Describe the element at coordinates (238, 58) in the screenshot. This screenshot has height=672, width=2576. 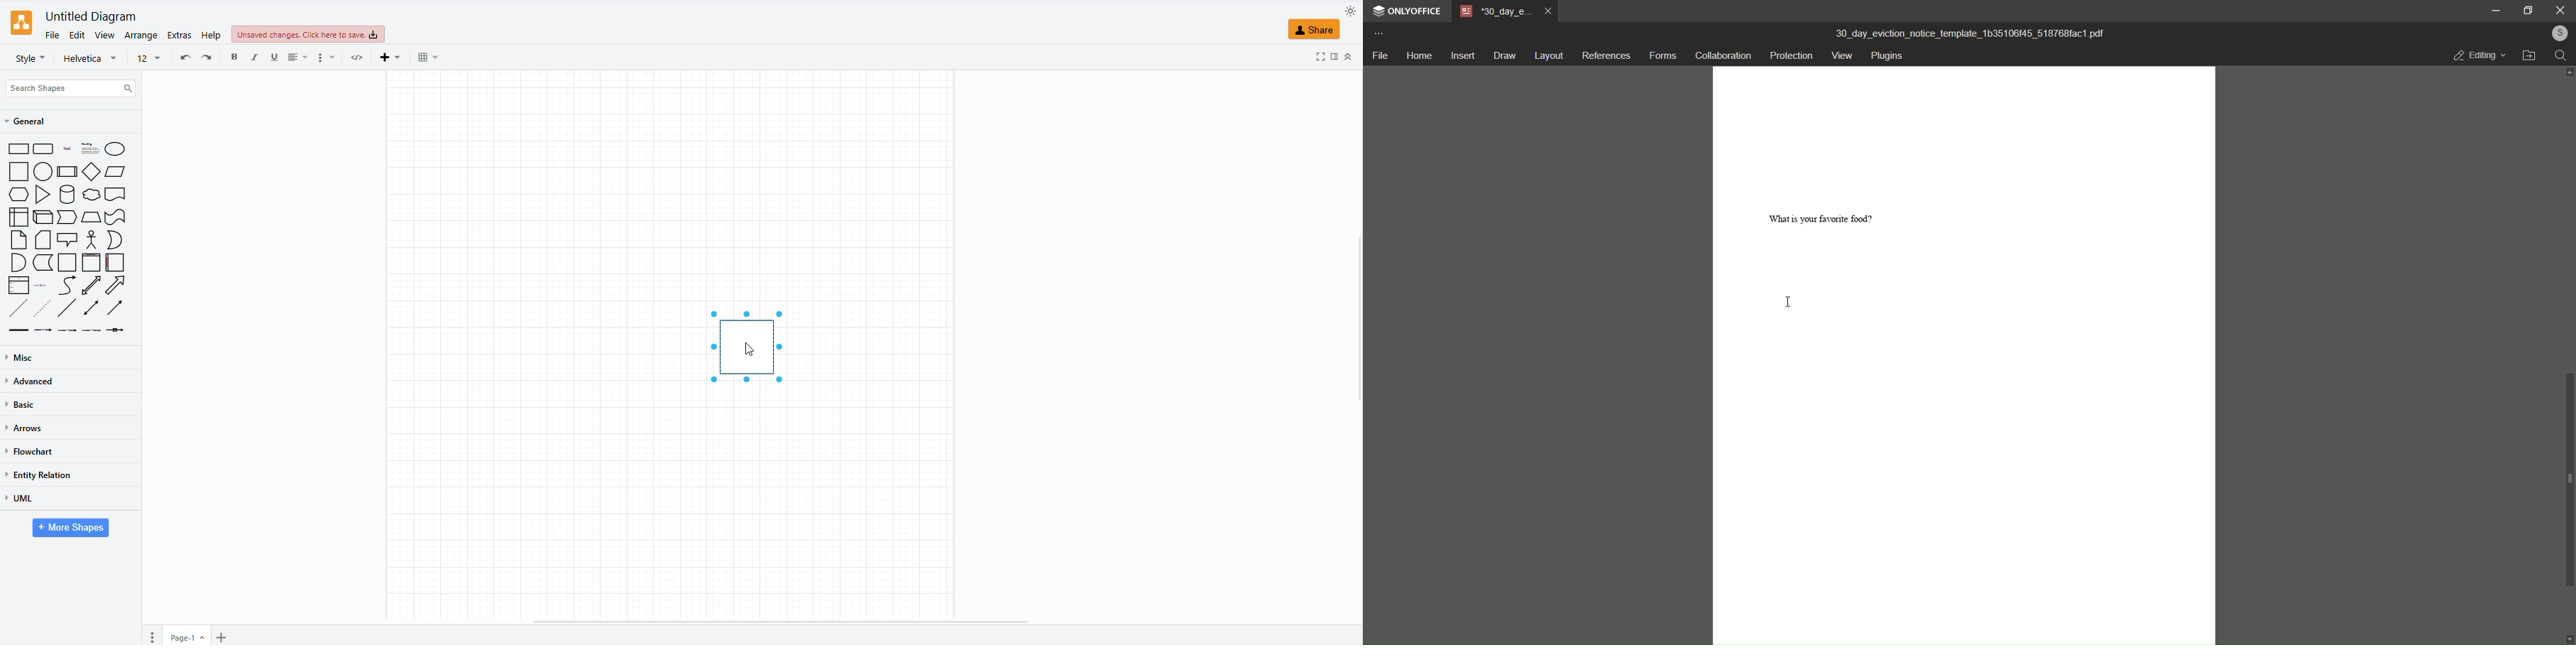
I see `bold` at that location.